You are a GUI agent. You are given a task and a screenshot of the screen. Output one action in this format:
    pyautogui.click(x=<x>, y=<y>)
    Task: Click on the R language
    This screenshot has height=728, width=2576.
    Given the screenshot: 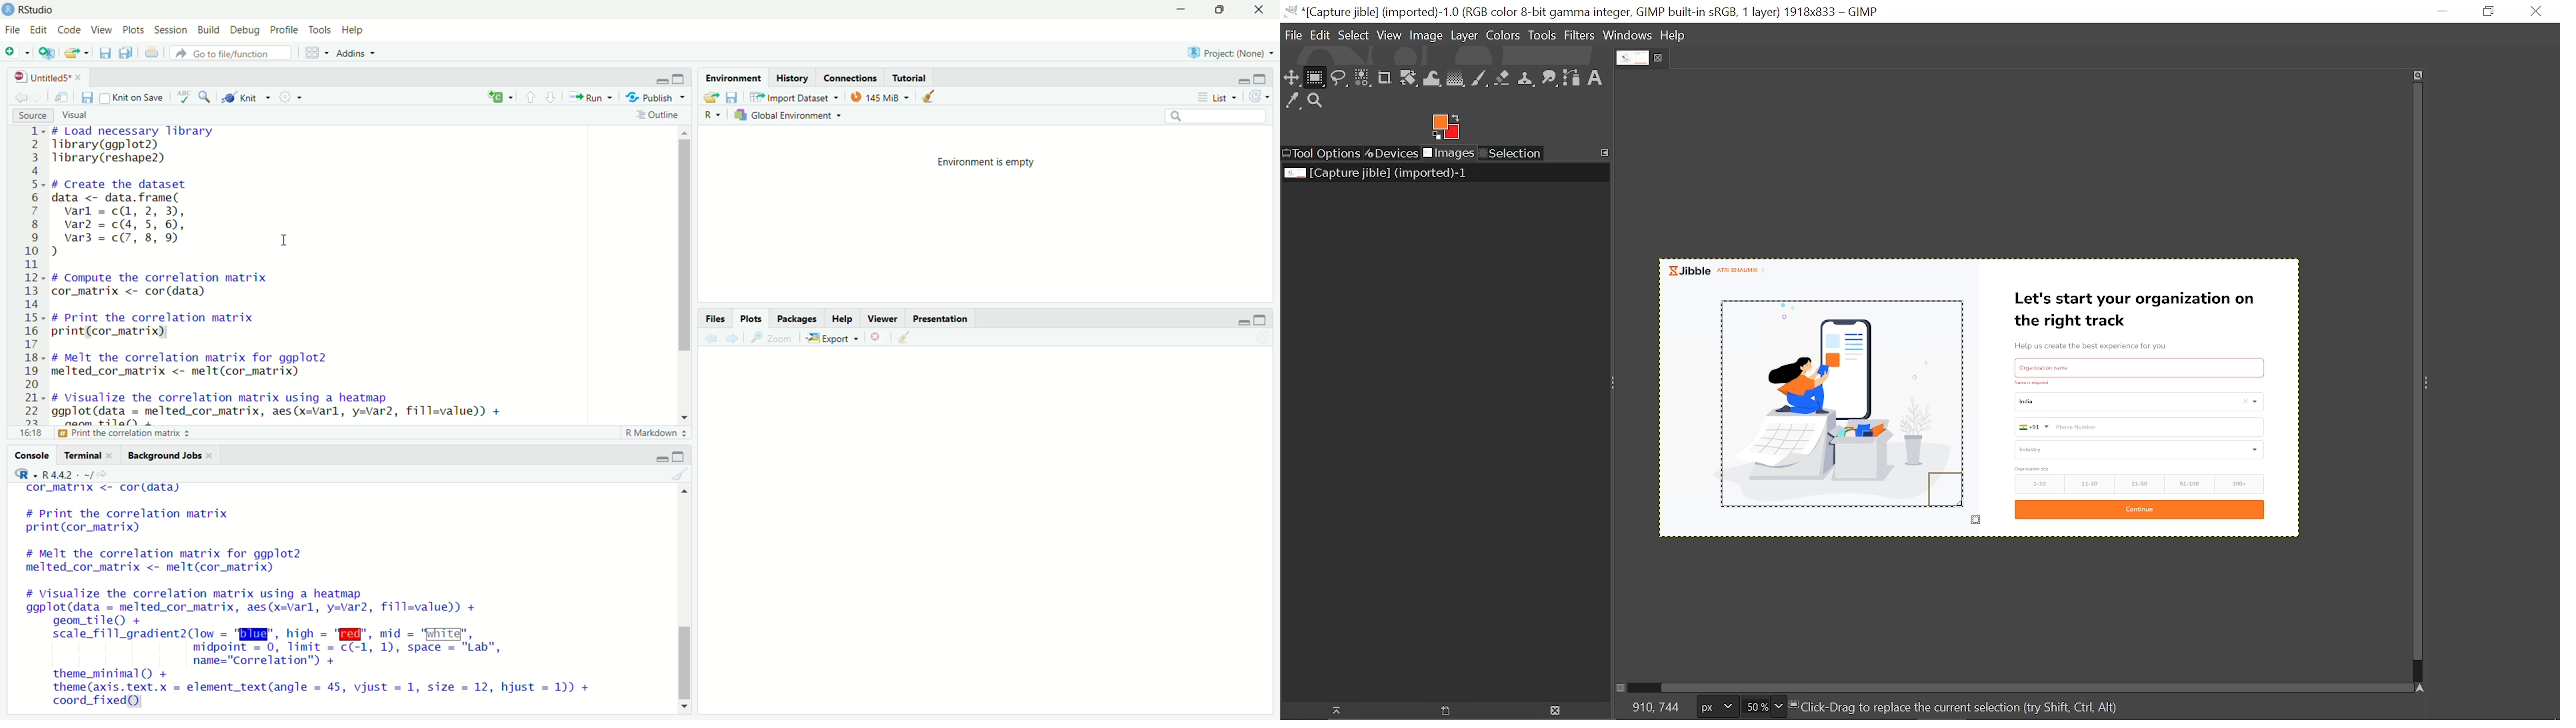 What is the action you would take?
    pyautogui.click(x=23, y=473)
    